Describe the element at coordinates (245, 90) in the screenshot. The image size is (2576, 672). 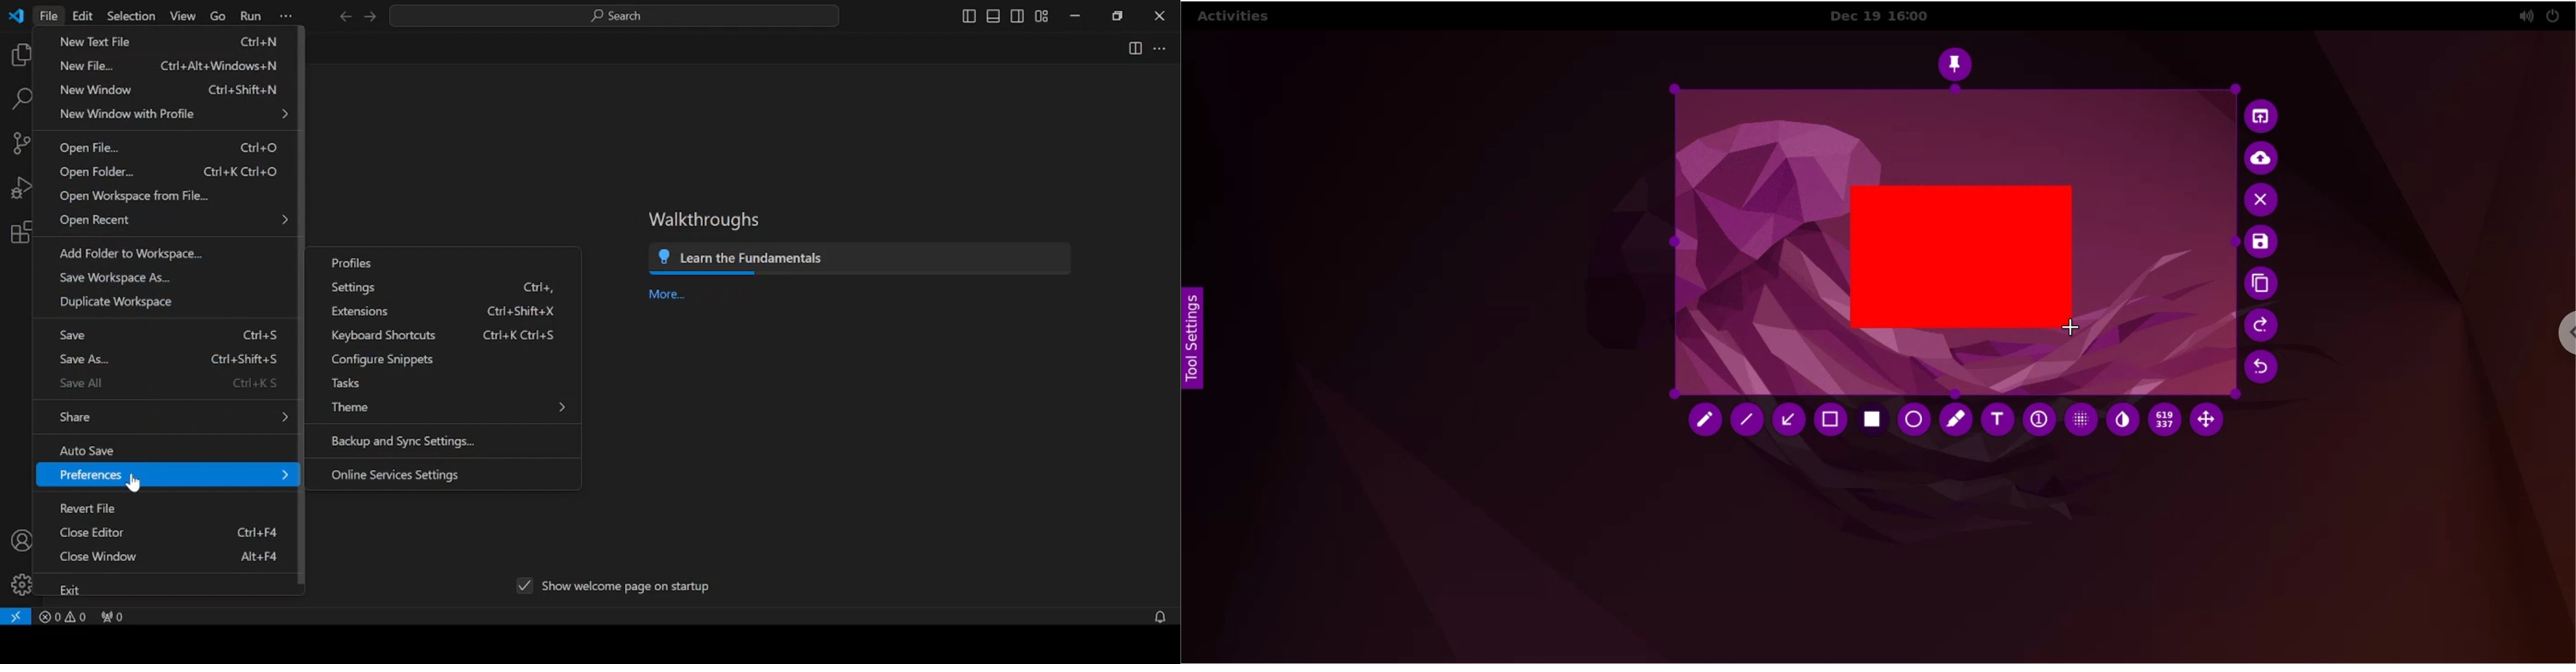
I see `Ctrl+shifts+N` at that location.